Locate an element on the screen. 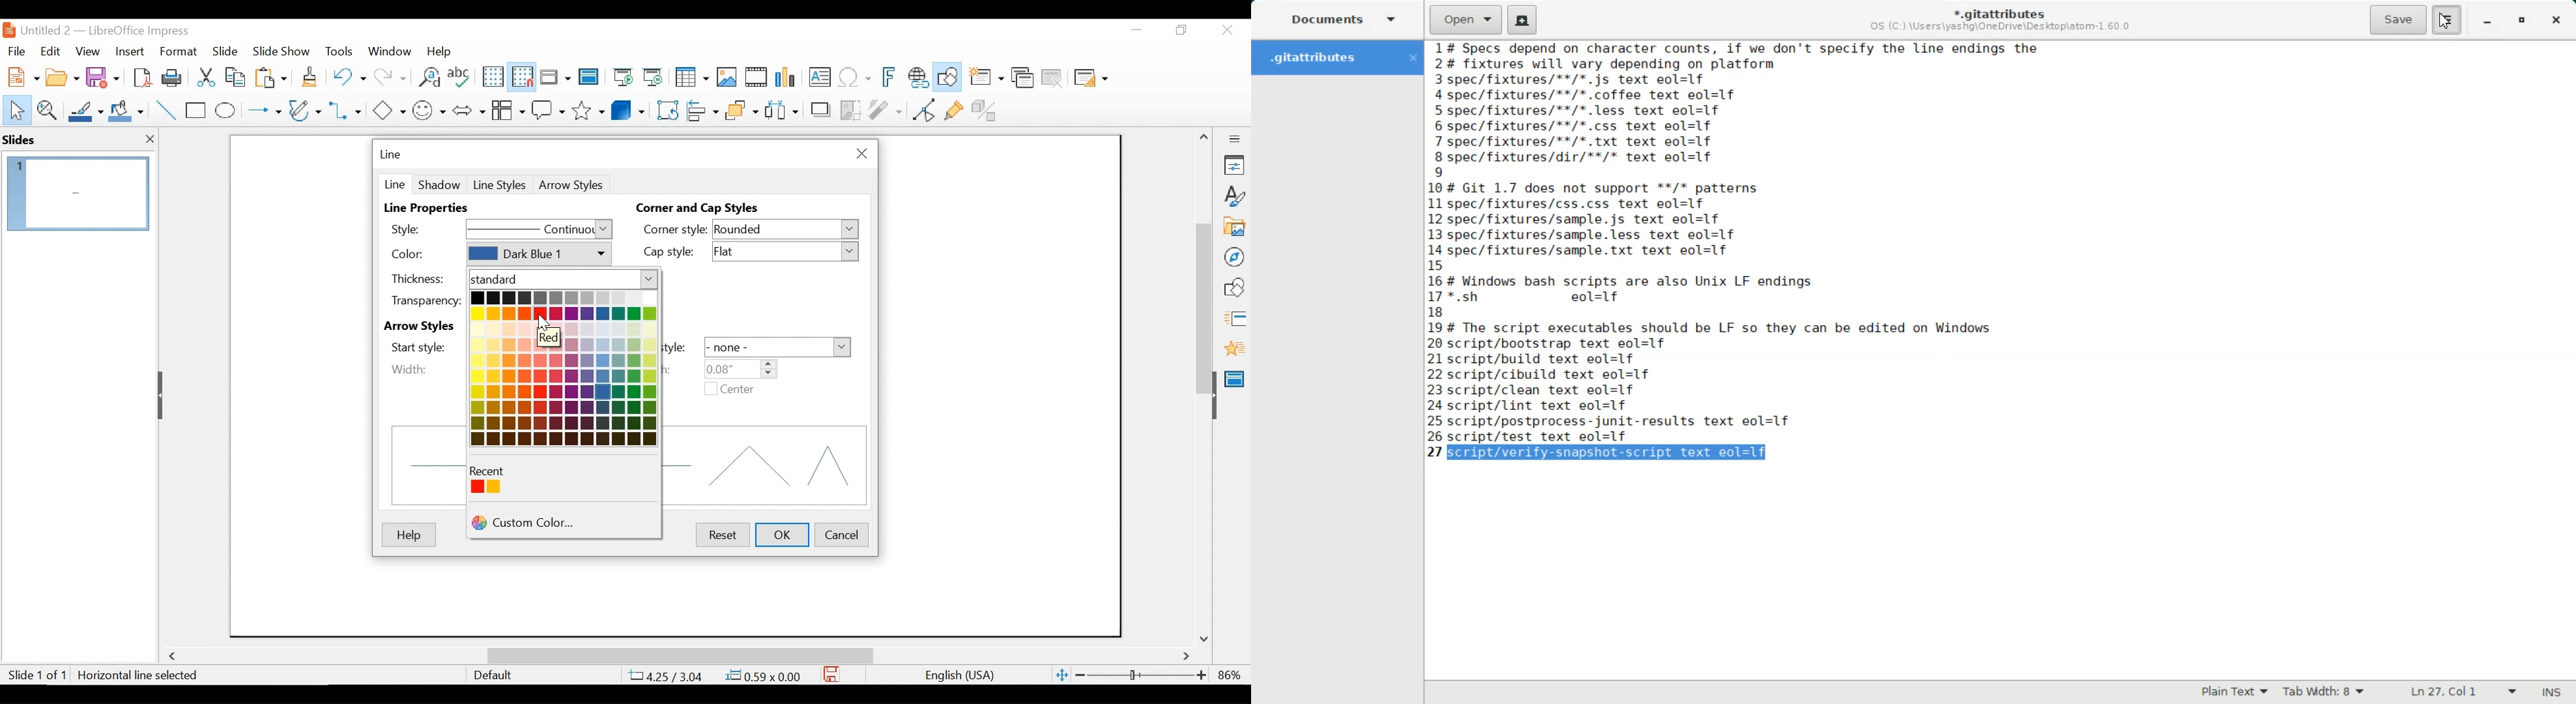 Image resolution: width=2576 pixels, height=728 pixels. Minimize is located at coordinates (1135, 30).